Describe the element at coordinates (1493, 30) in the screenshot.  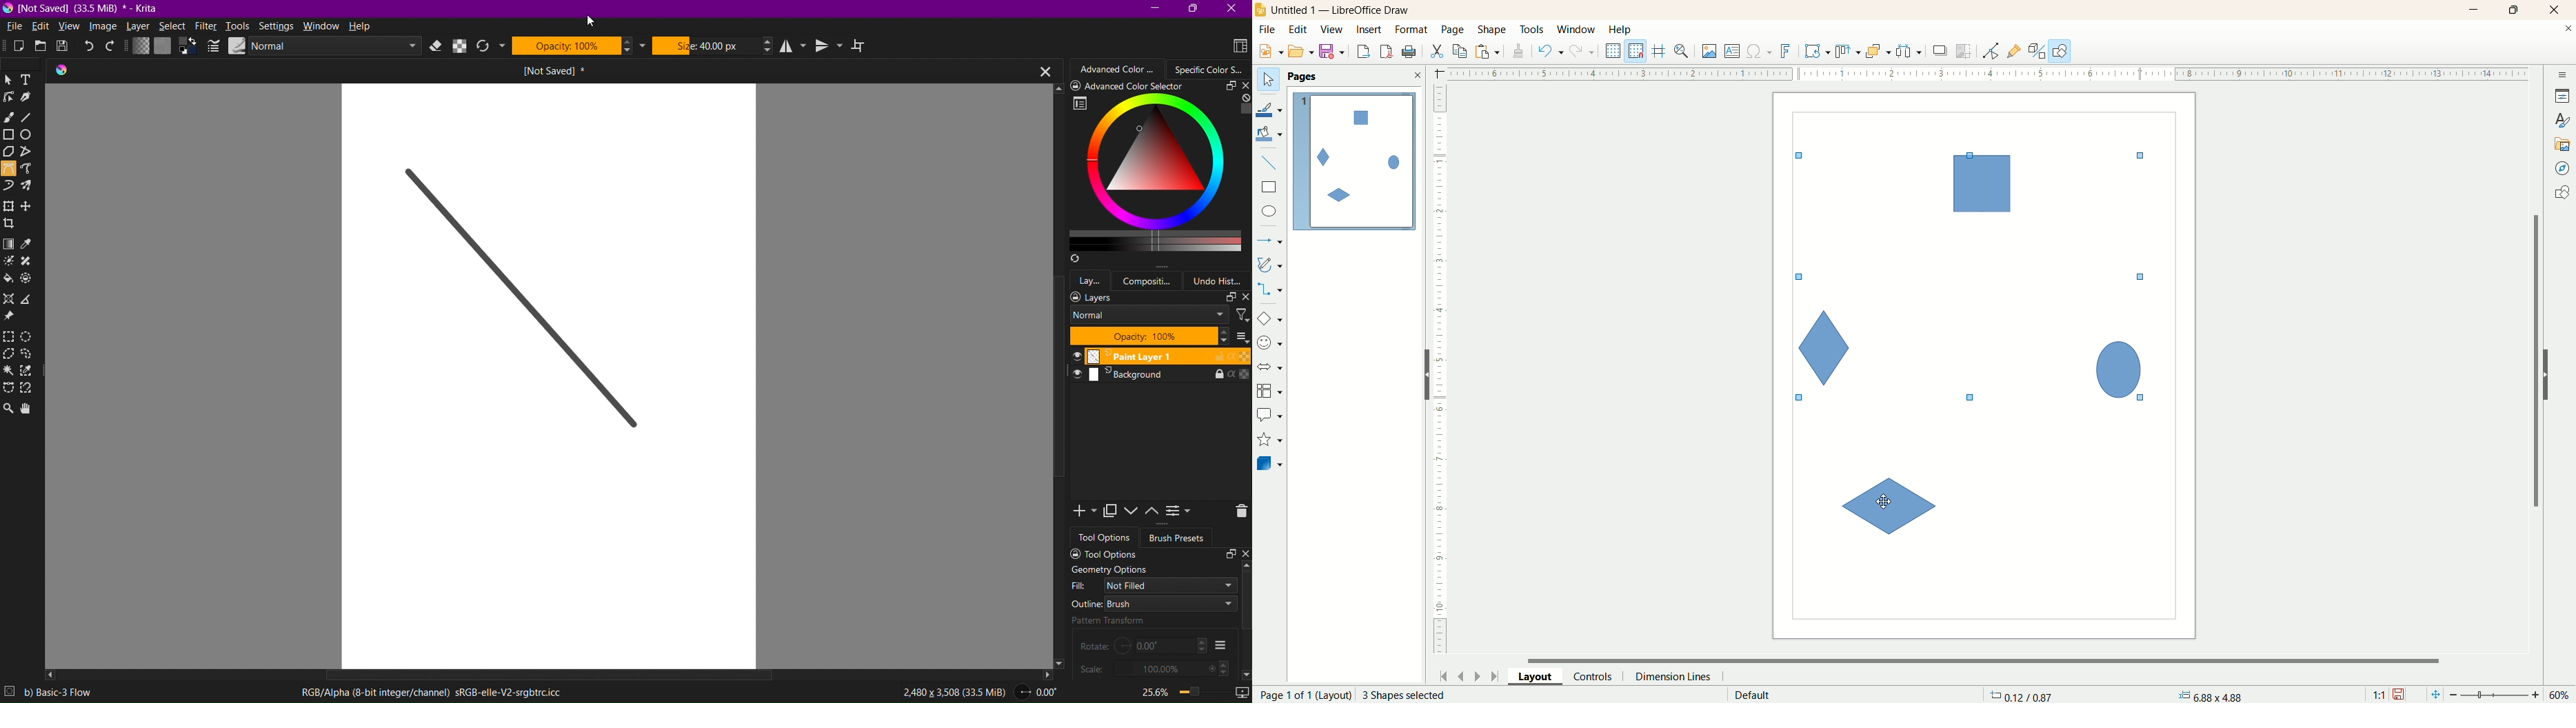
I see `shape` at that location.